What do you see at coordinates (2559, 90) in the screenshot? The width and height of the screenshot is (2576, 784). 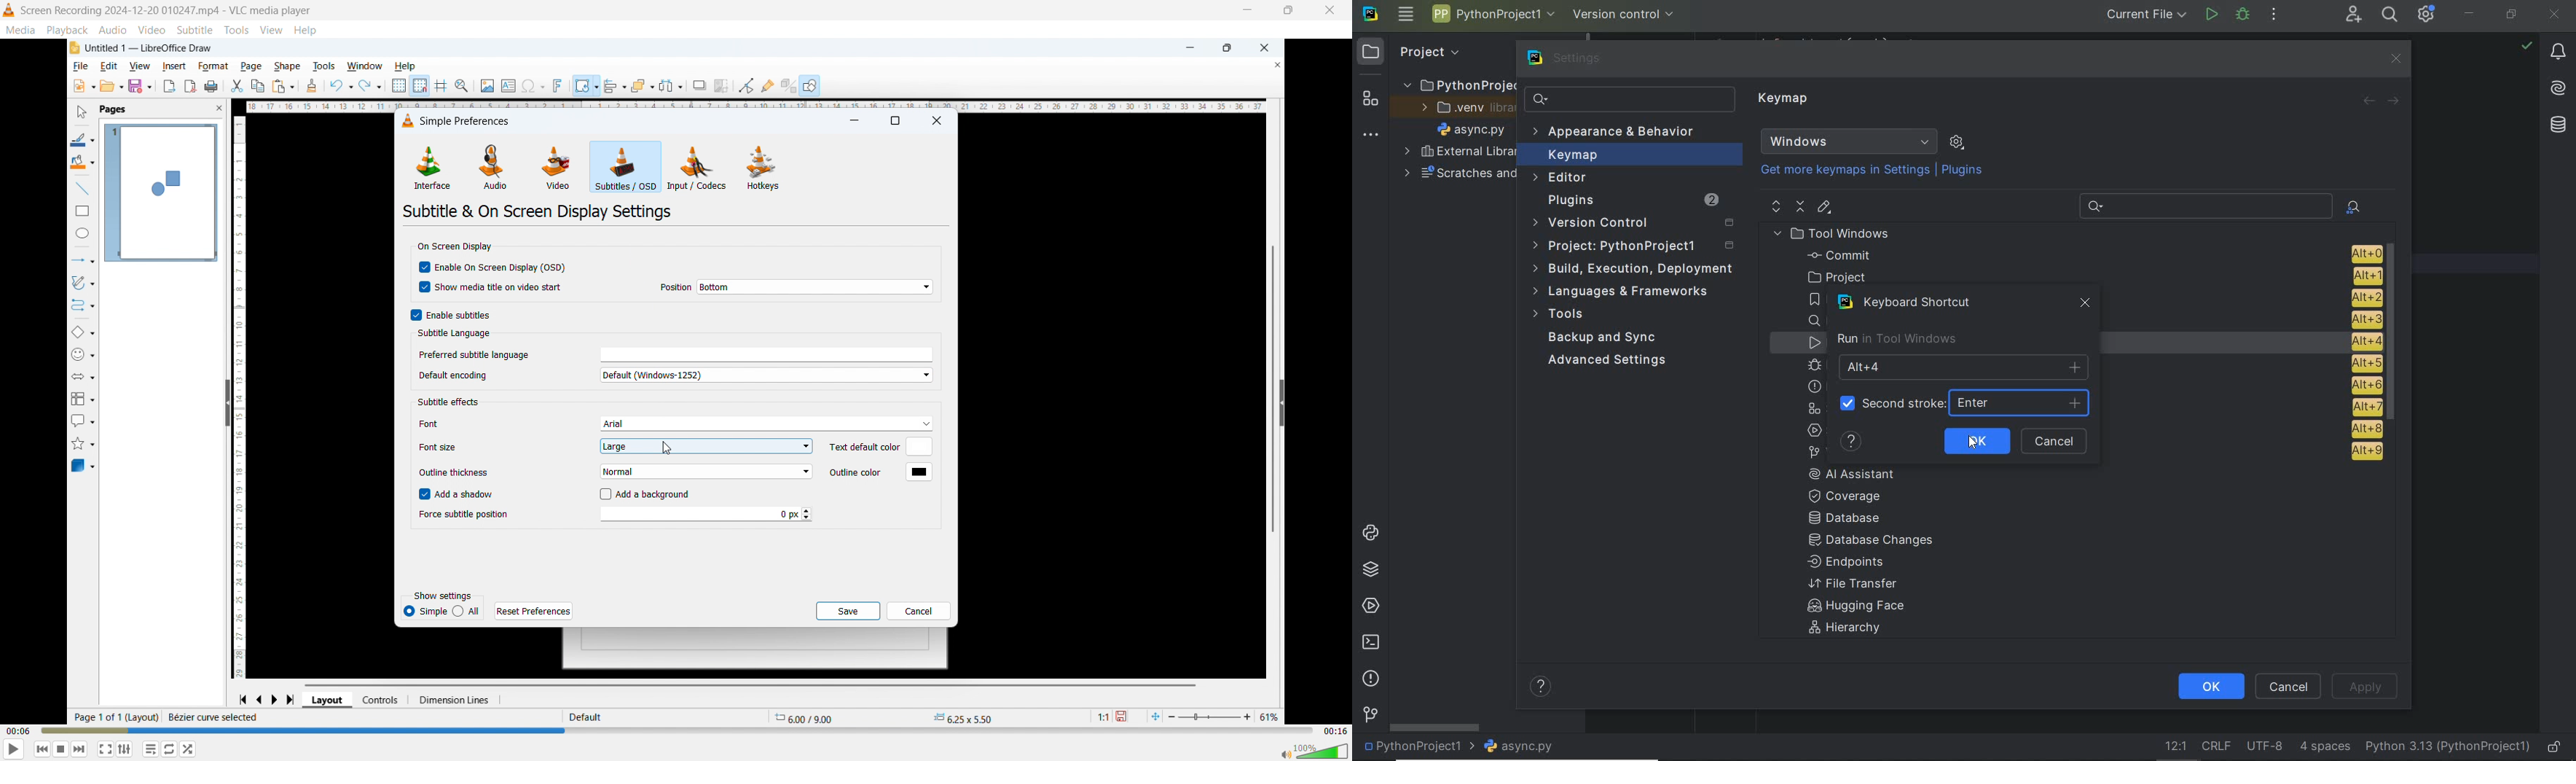 I see `AI Assistant` at bounding box center [2559, 90].